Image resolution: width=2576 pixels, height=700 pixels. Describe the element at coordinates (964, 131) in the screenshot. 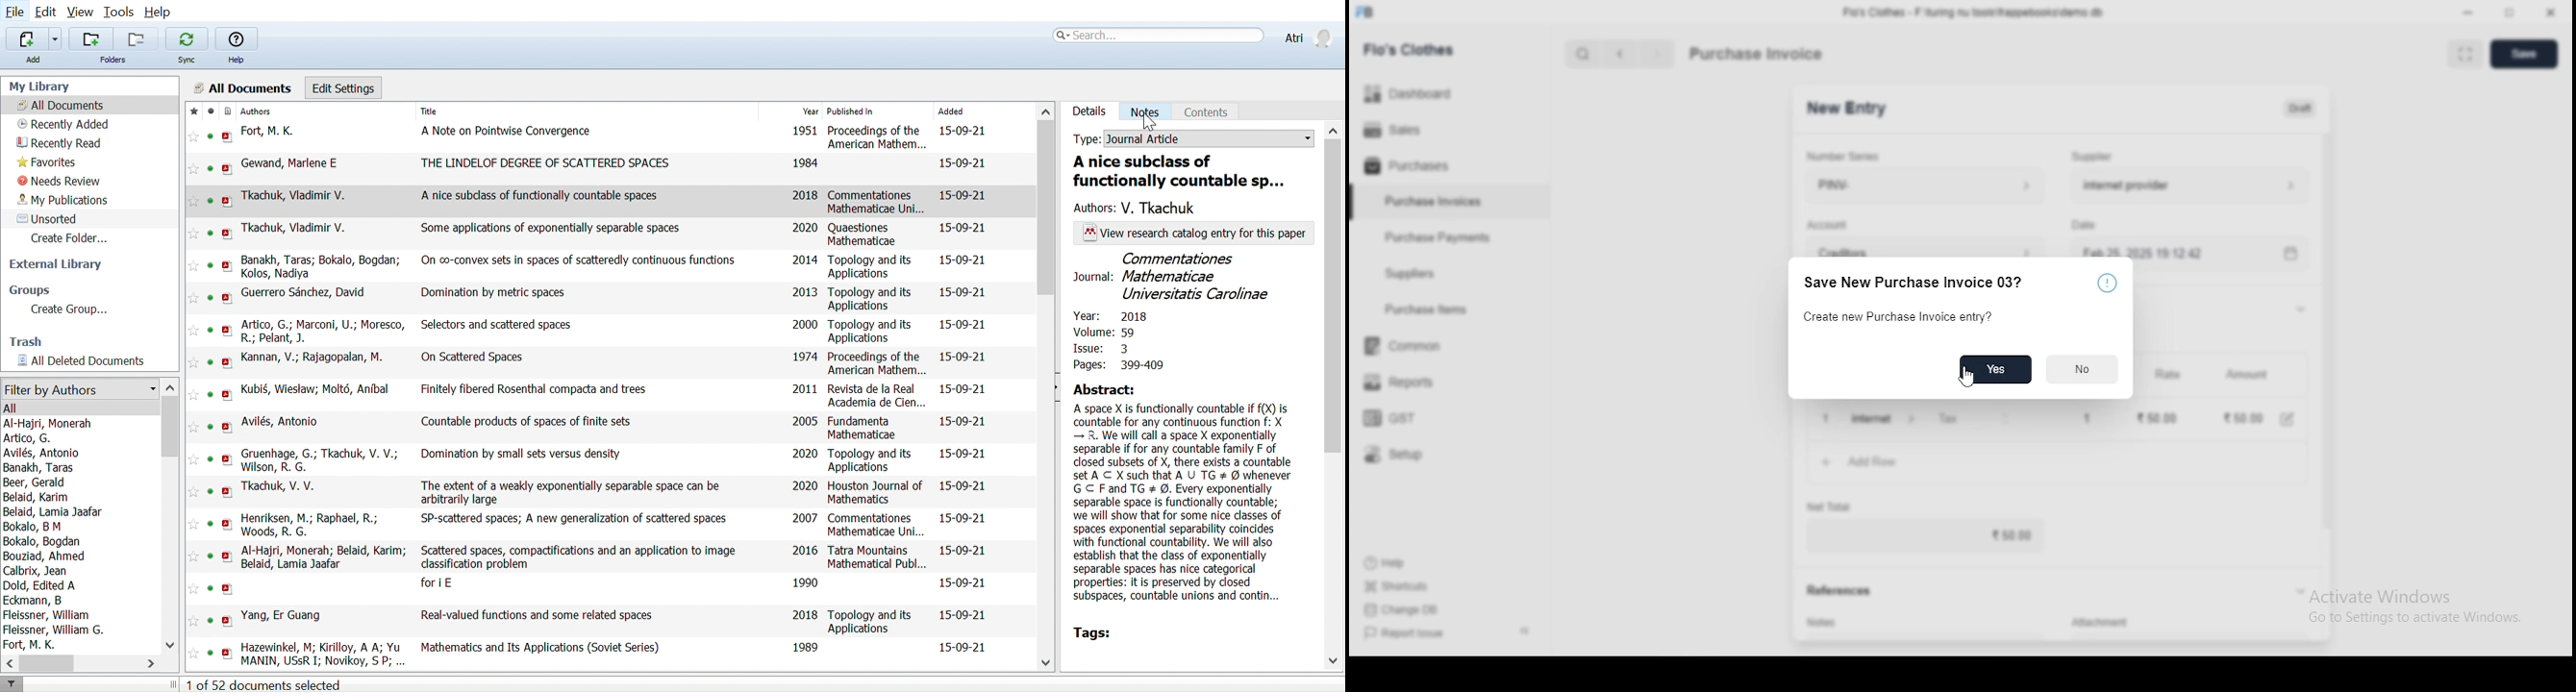

I see `15-09-21` at that location.